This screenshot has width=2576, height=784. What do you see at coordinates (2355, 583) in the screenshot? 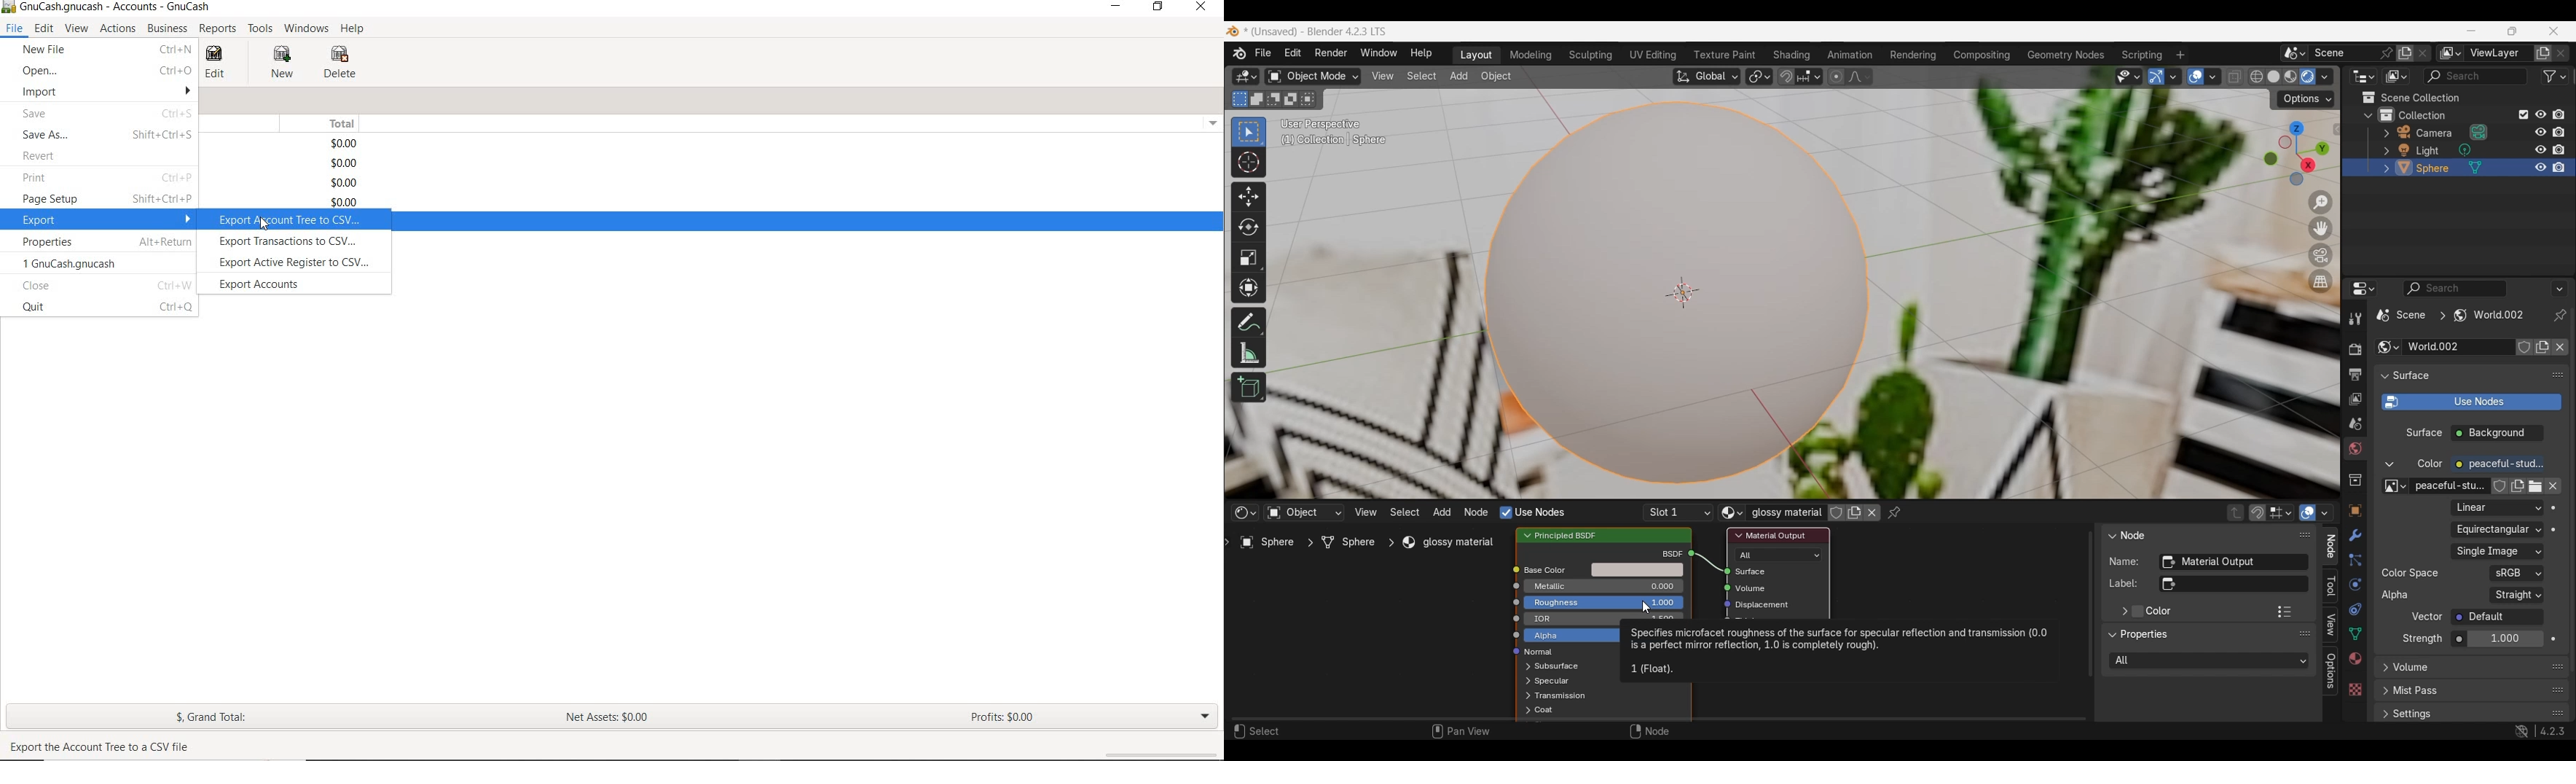
I see `Physics properties` at bounding box center [2355, 583].